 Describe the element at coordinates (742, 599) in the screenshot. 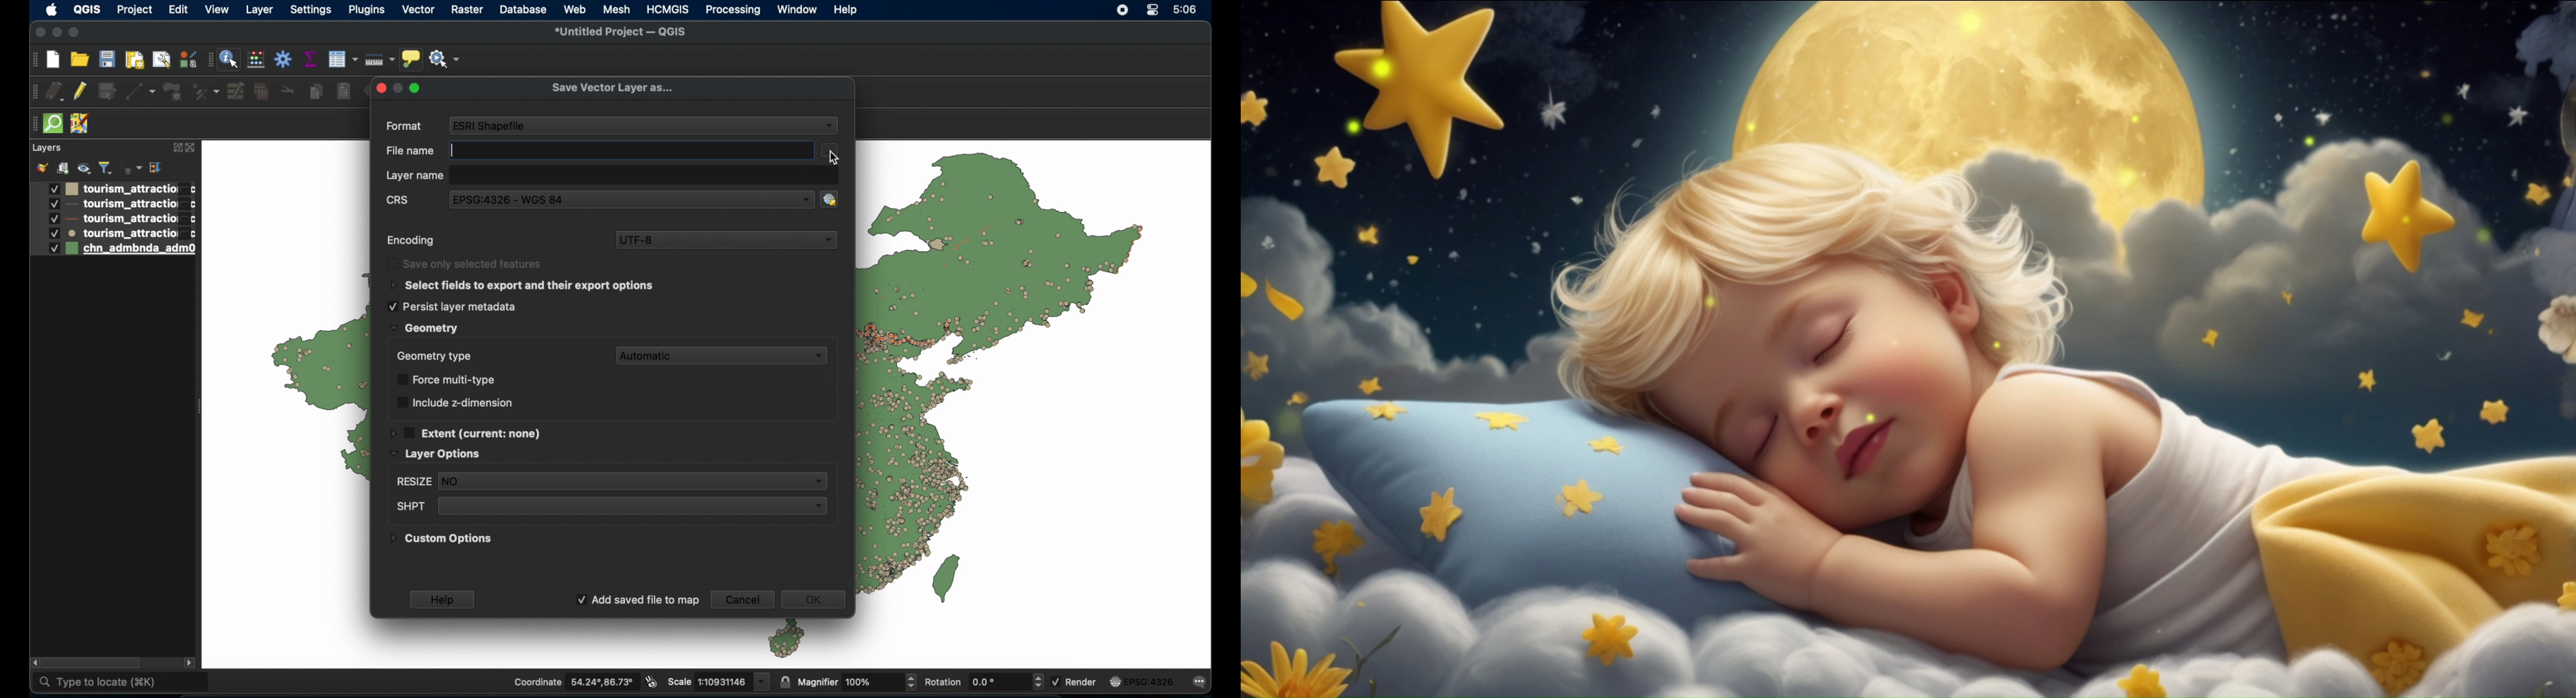

I see `cancel` at that location.